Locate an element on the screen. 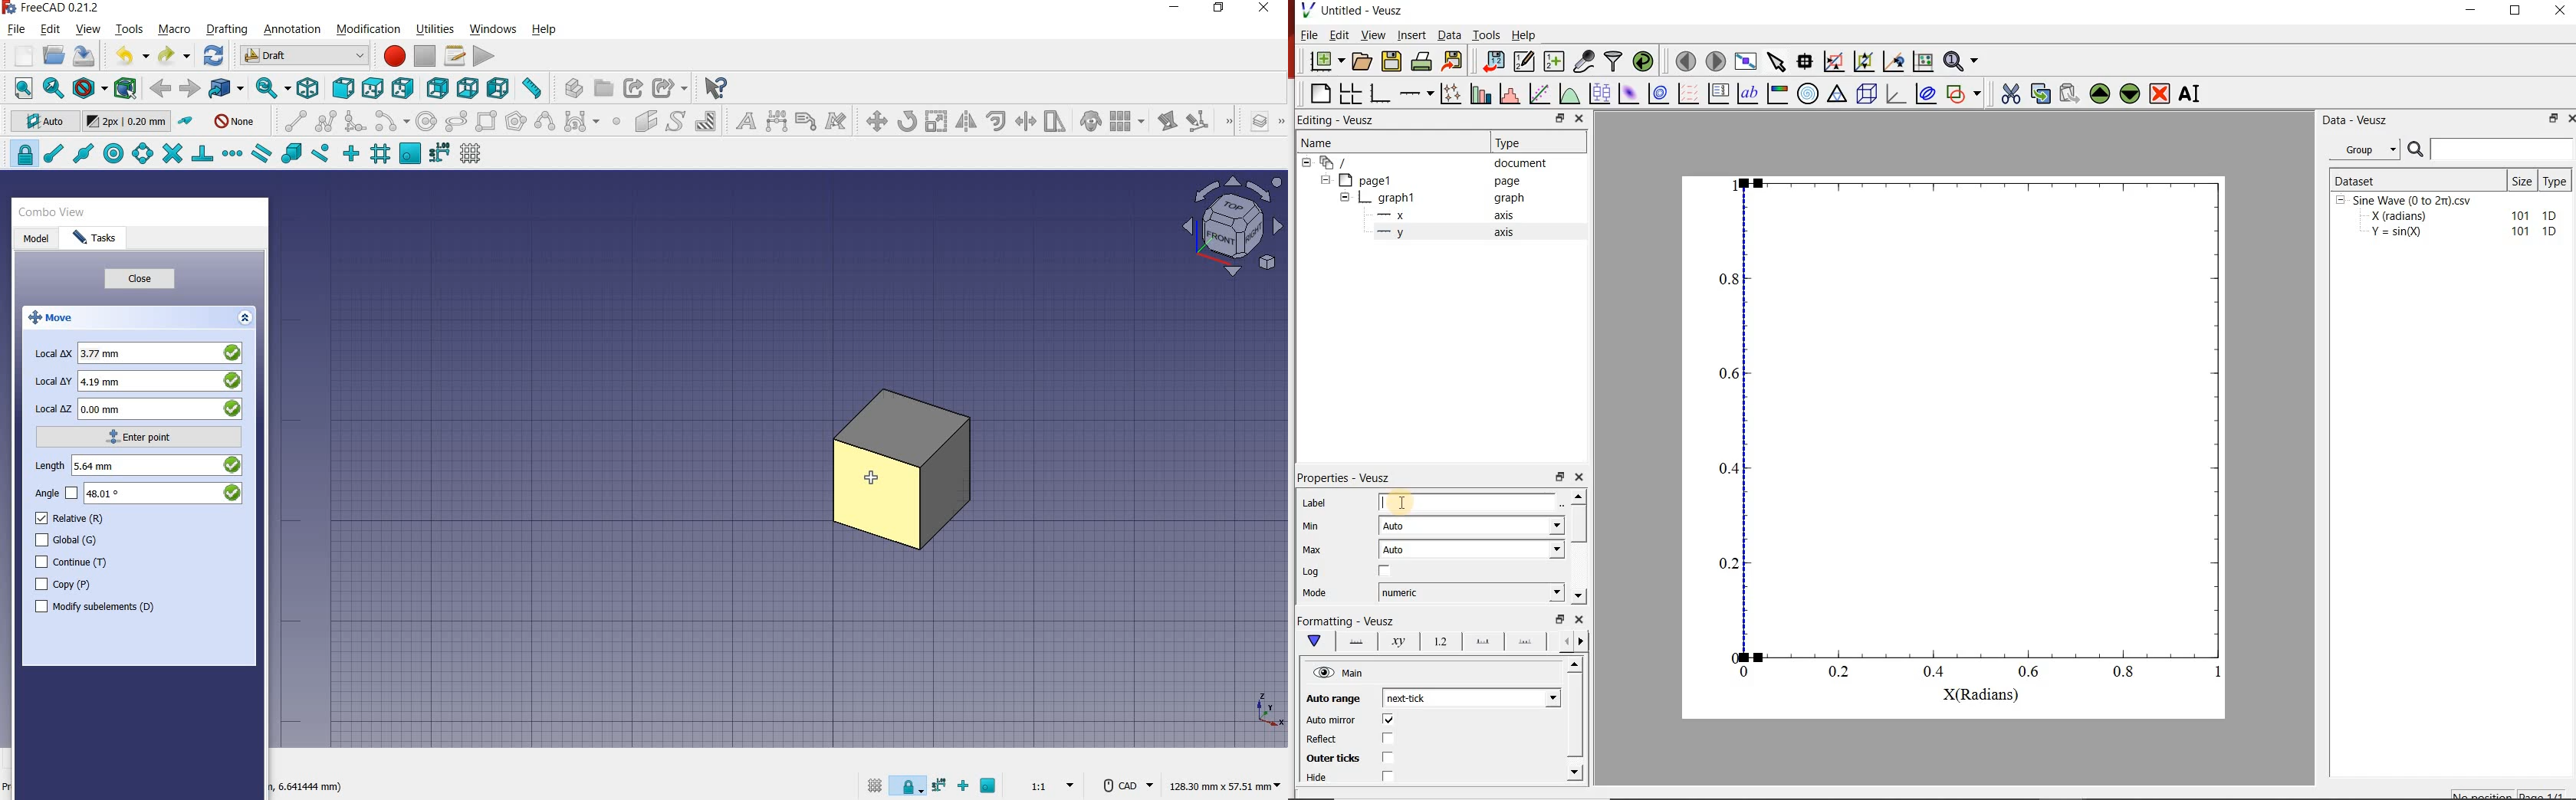 The height and width of the screenshot is (812, 2576). snap working plane is located at coordinates (989, 786).